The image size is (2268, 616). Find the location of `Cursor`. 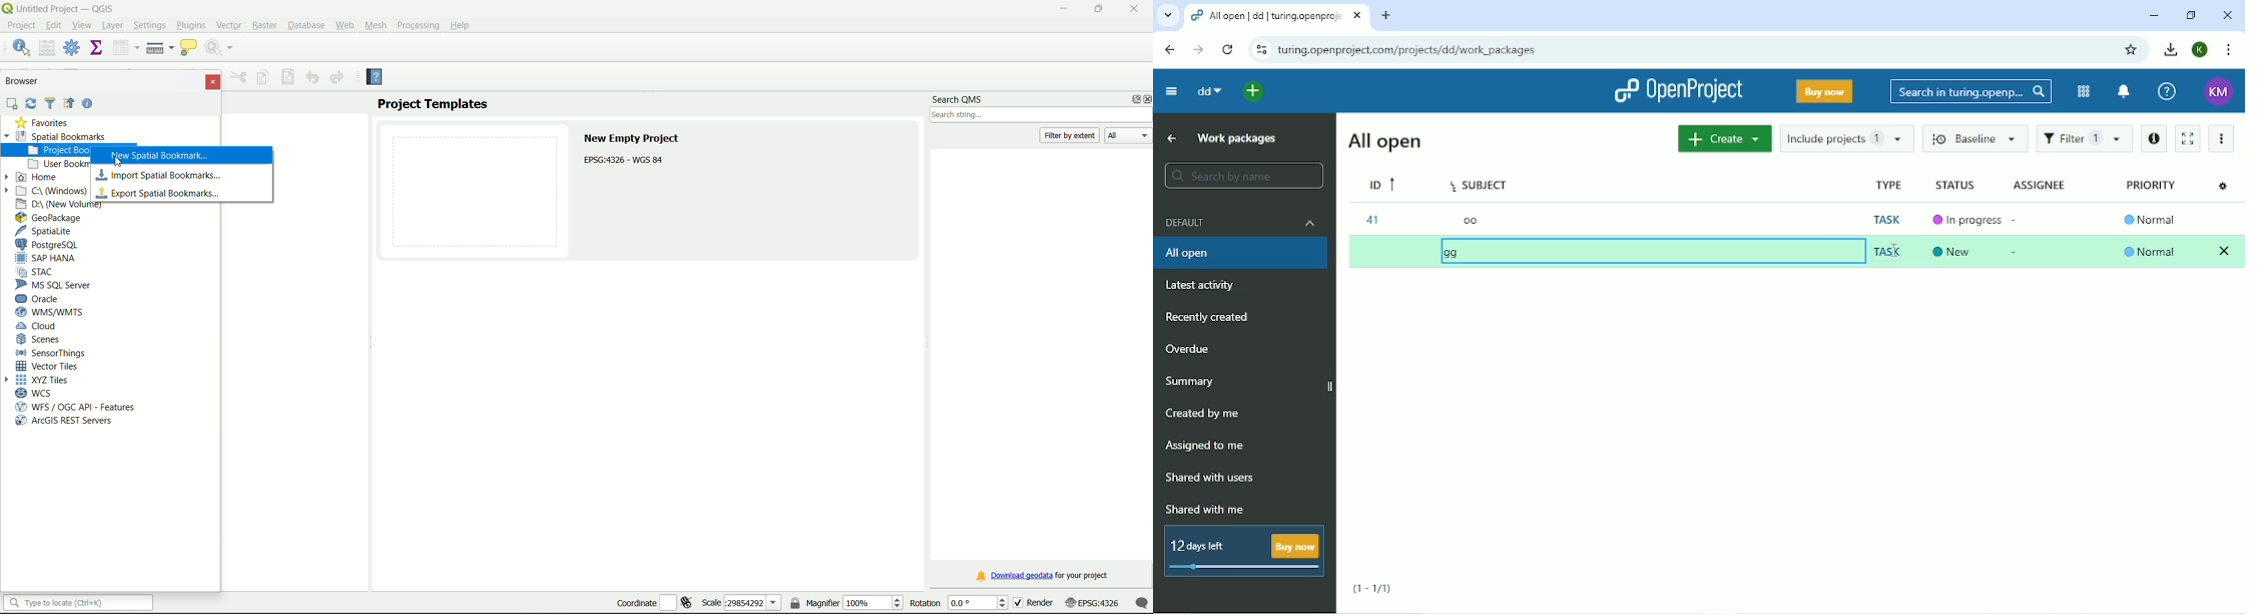

Cursor is located at coordinates (1893, 250).